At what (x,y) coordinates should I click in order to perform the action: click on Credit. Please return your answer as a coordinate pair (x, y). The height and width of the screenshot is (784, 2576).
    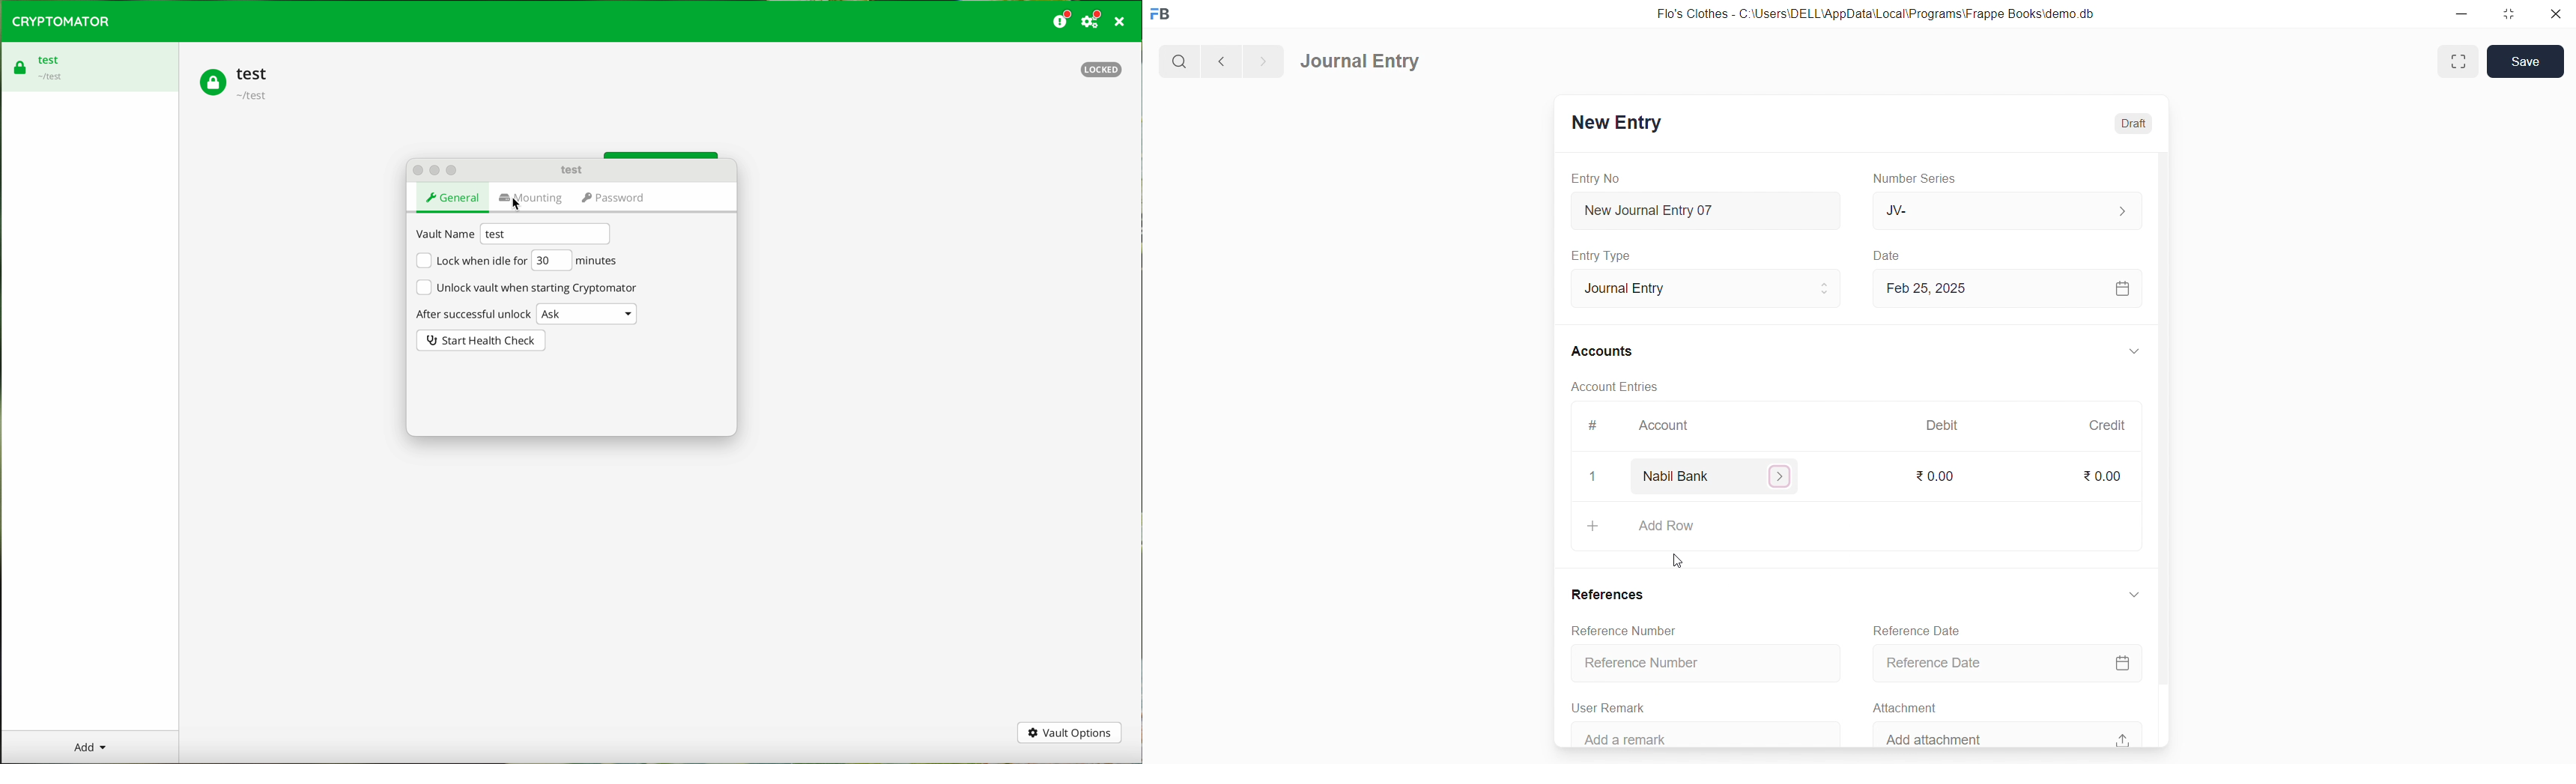
    Looking at the image, I should click on (2106, 425).